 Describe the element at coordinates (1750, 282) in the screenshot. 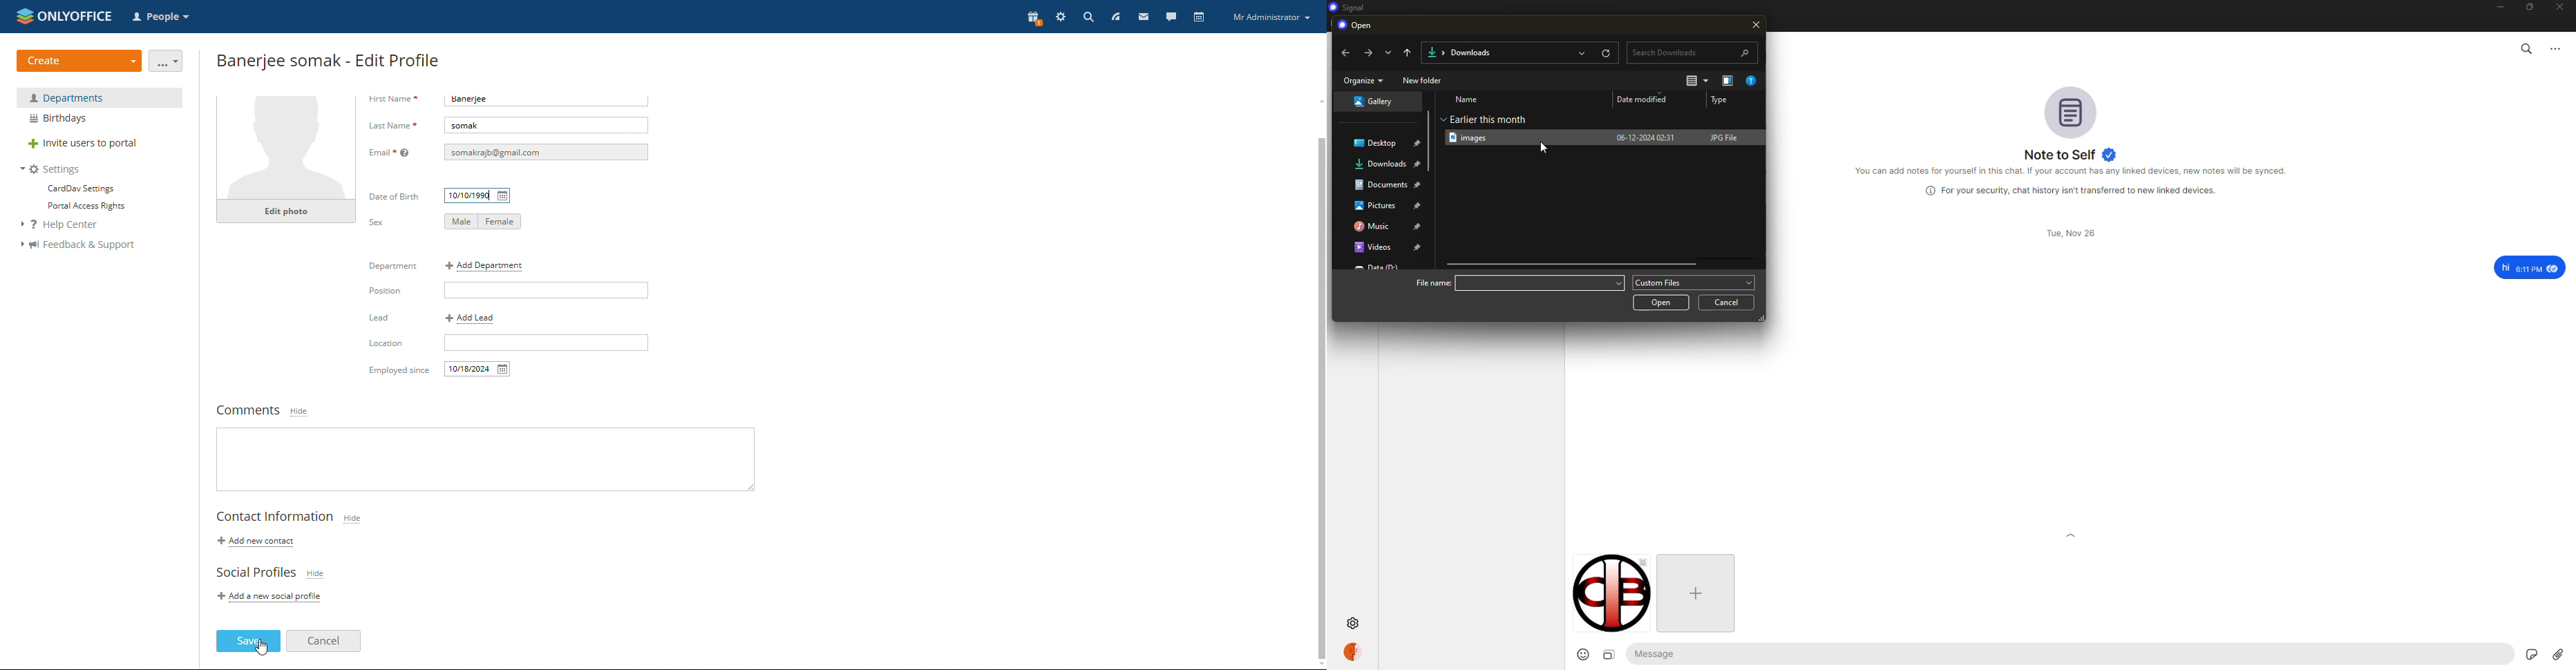

I see `drop down` at that location.